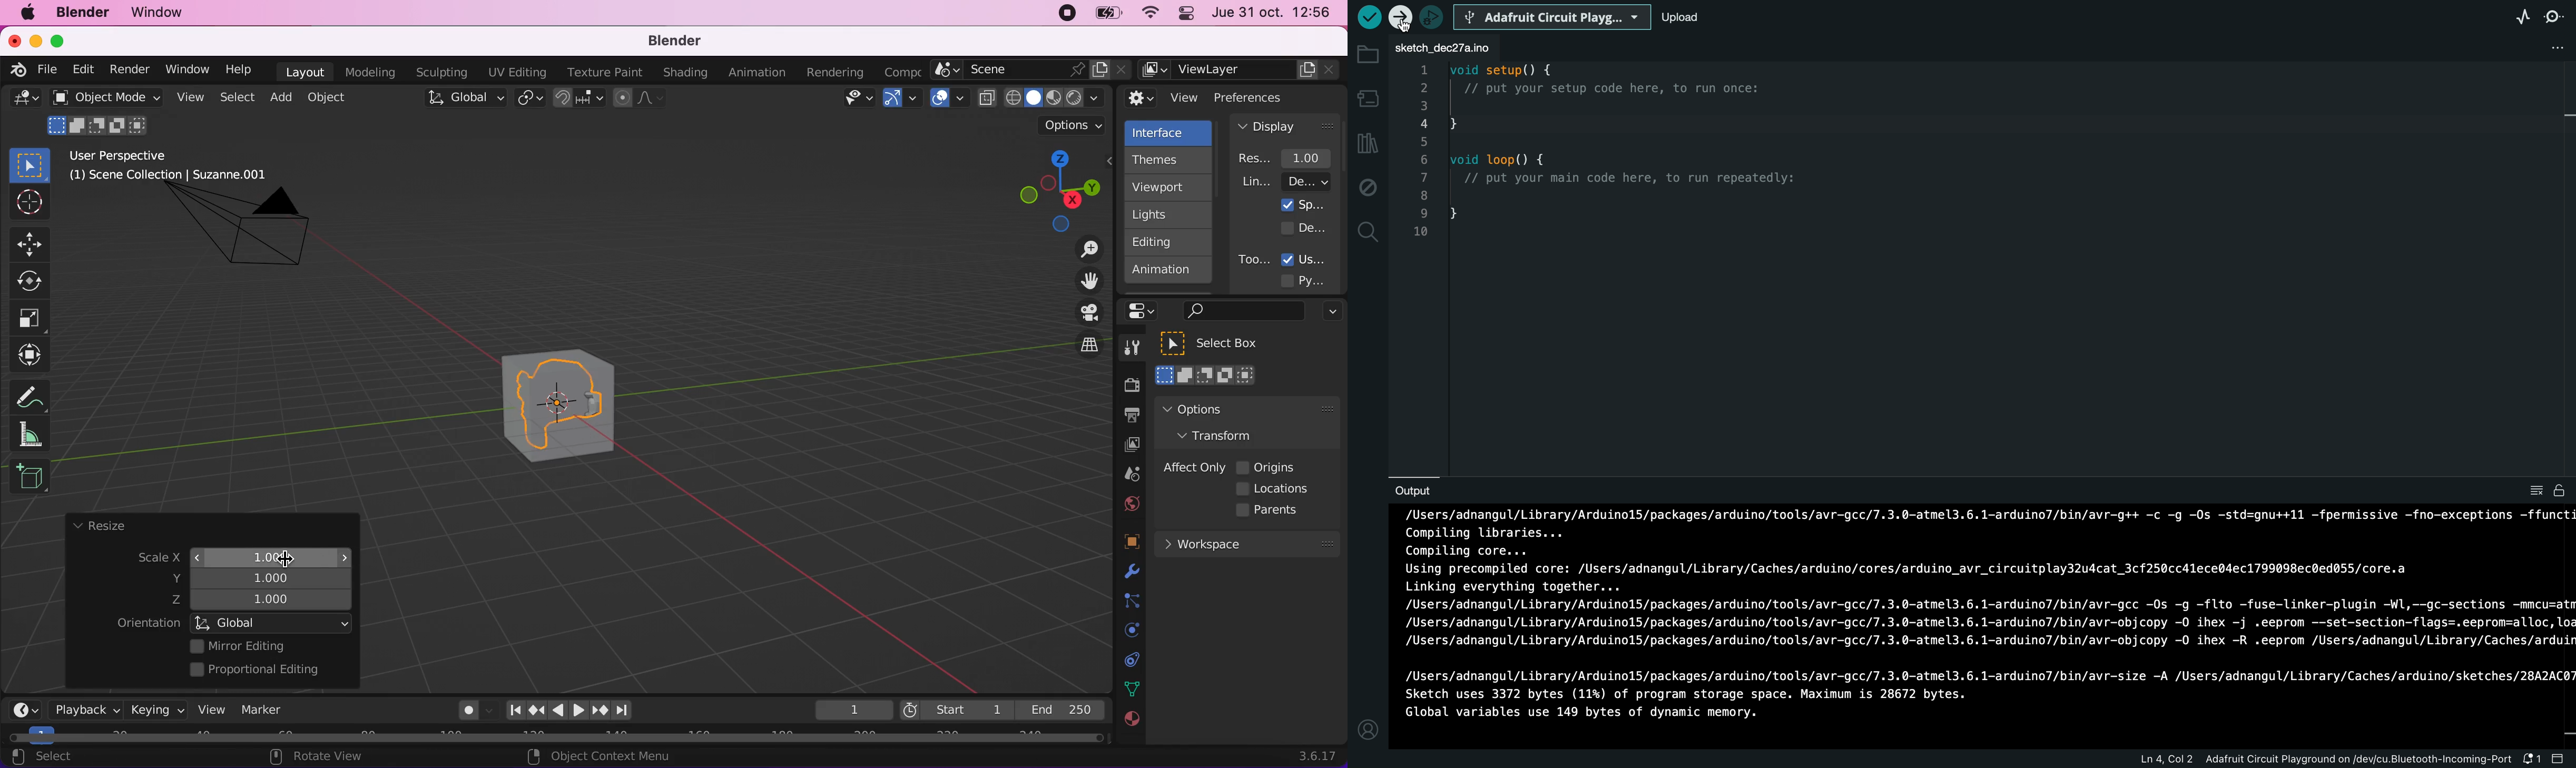  Describe the element at coordinates (1060, 709) in the screenshot. I see `end 250` at that location.